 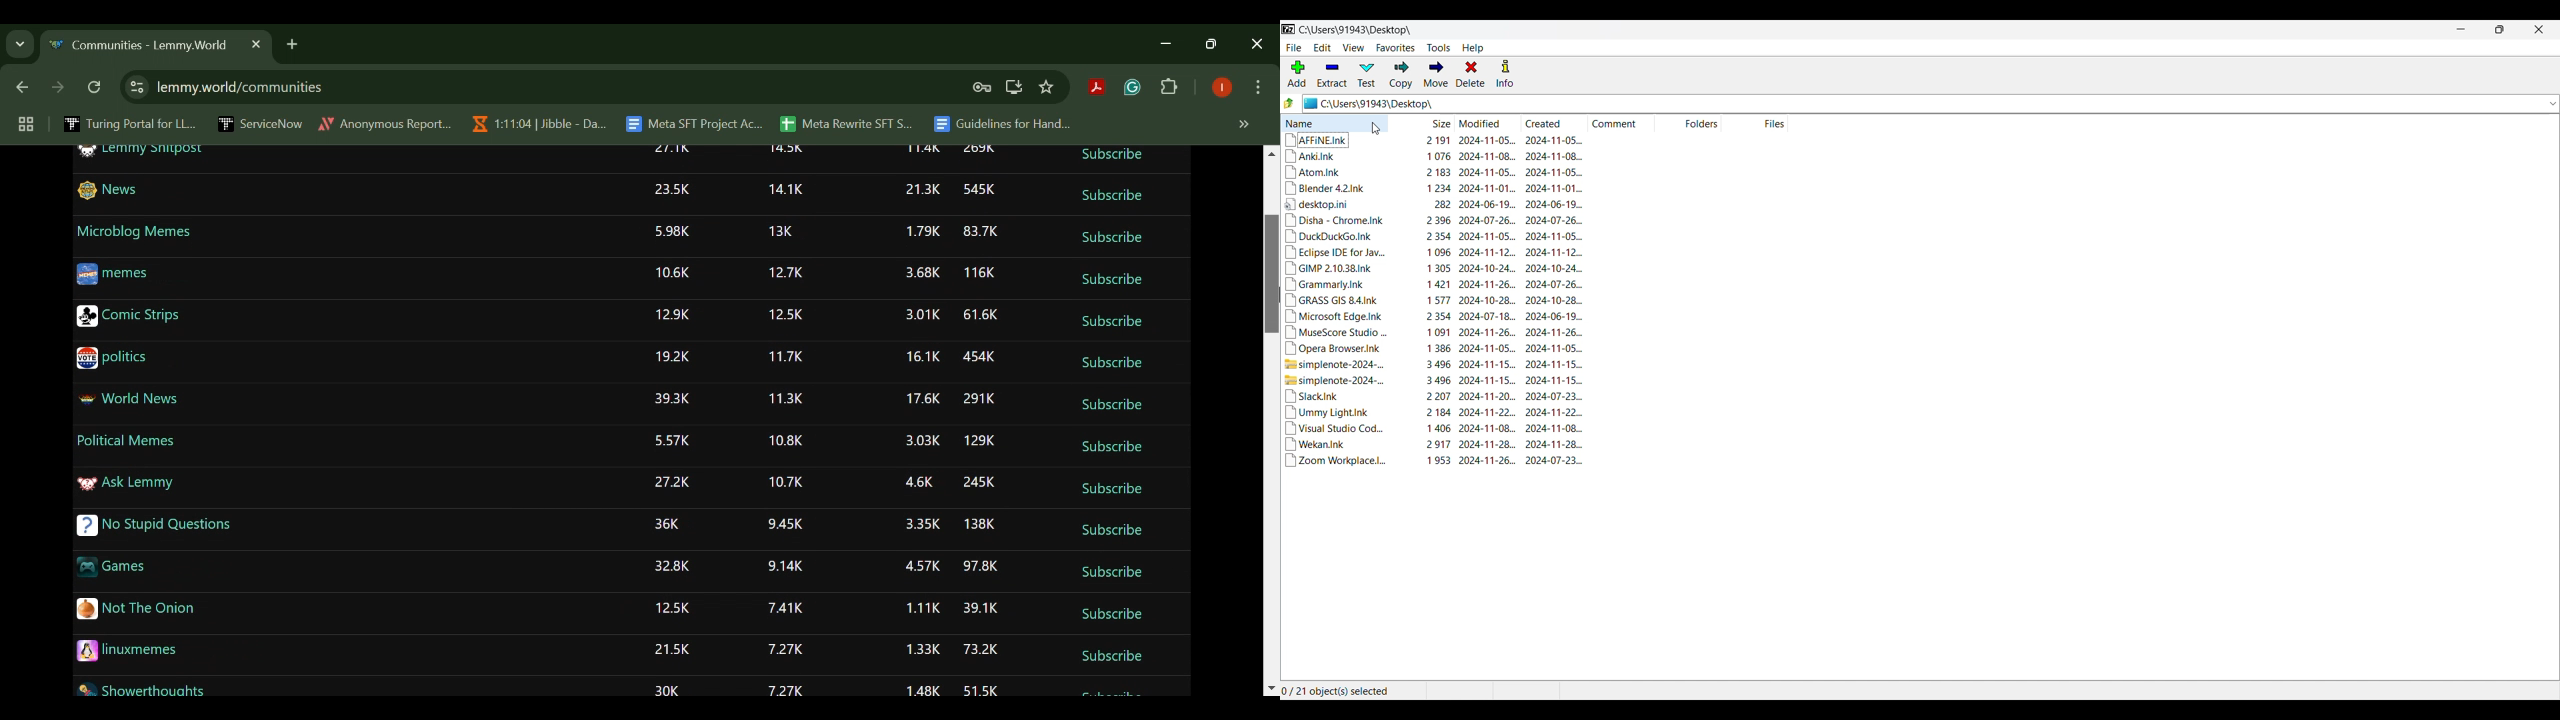 I want to click on cursor, so click(x=1379, y=131).